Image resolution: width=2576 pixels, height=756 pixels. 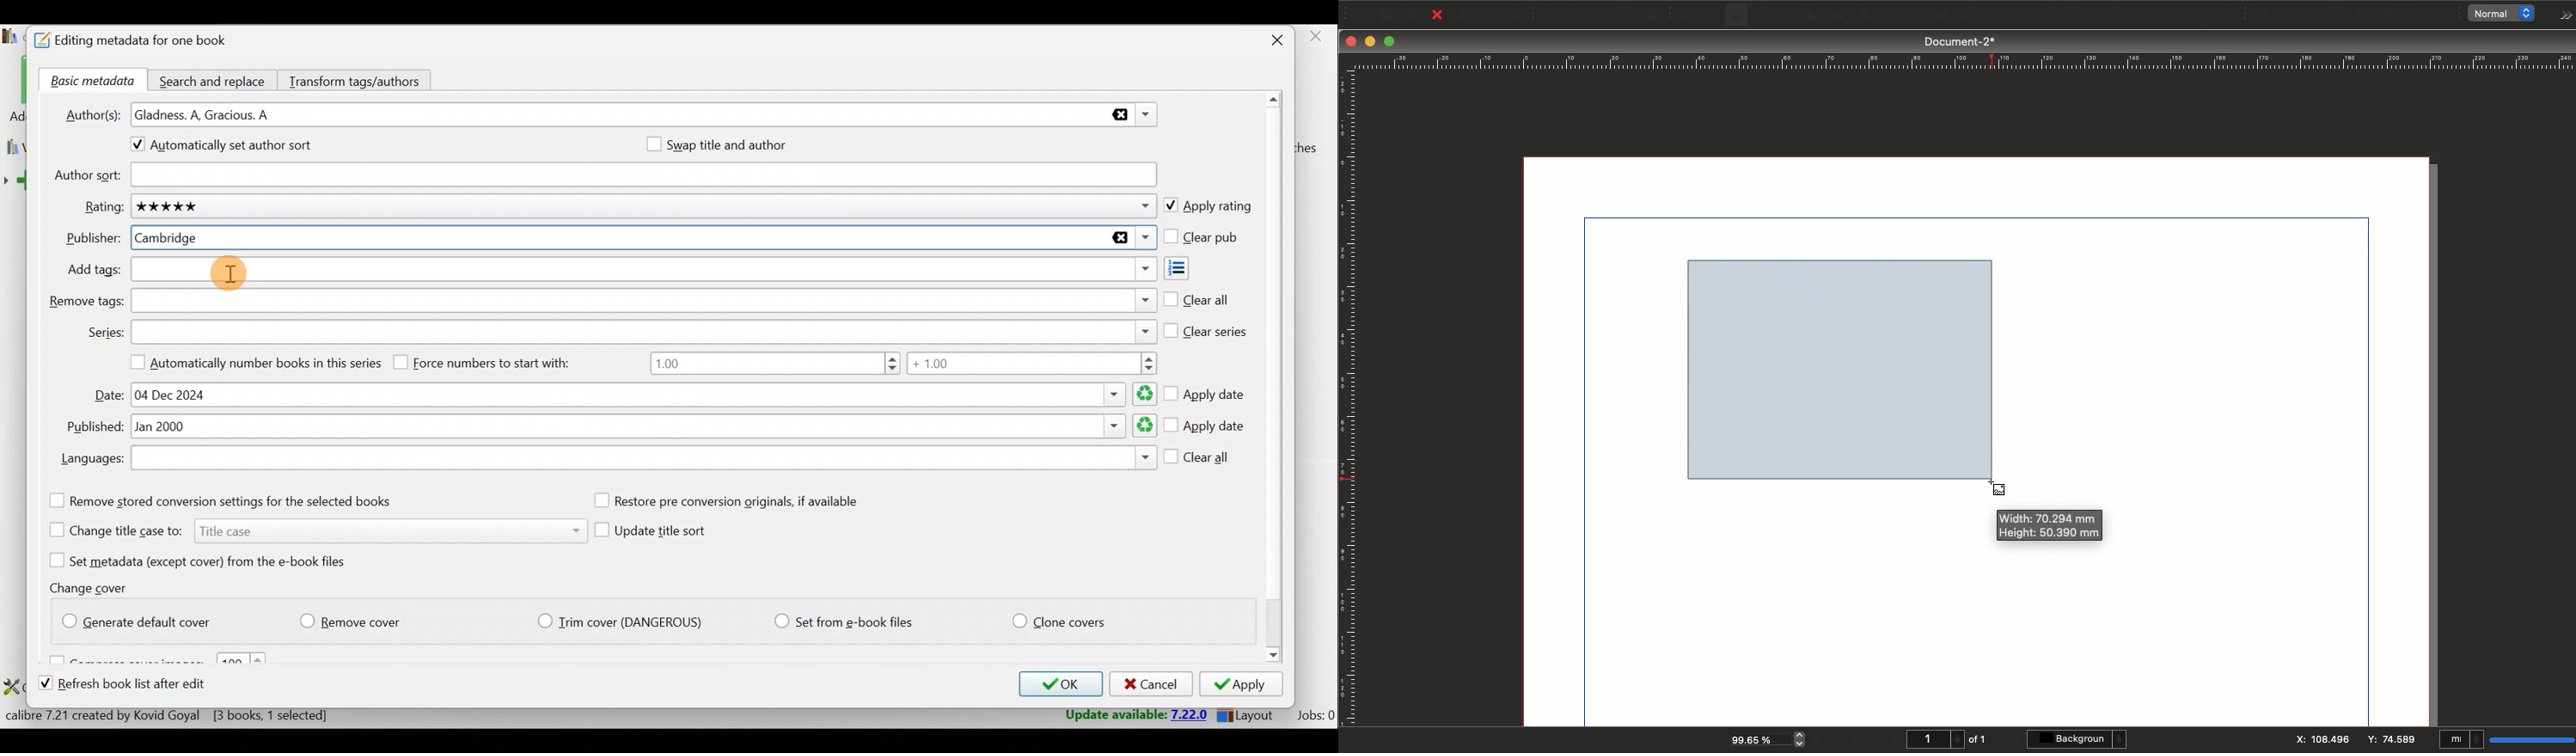 I want to click on Series:, so click(x=105, y=333).